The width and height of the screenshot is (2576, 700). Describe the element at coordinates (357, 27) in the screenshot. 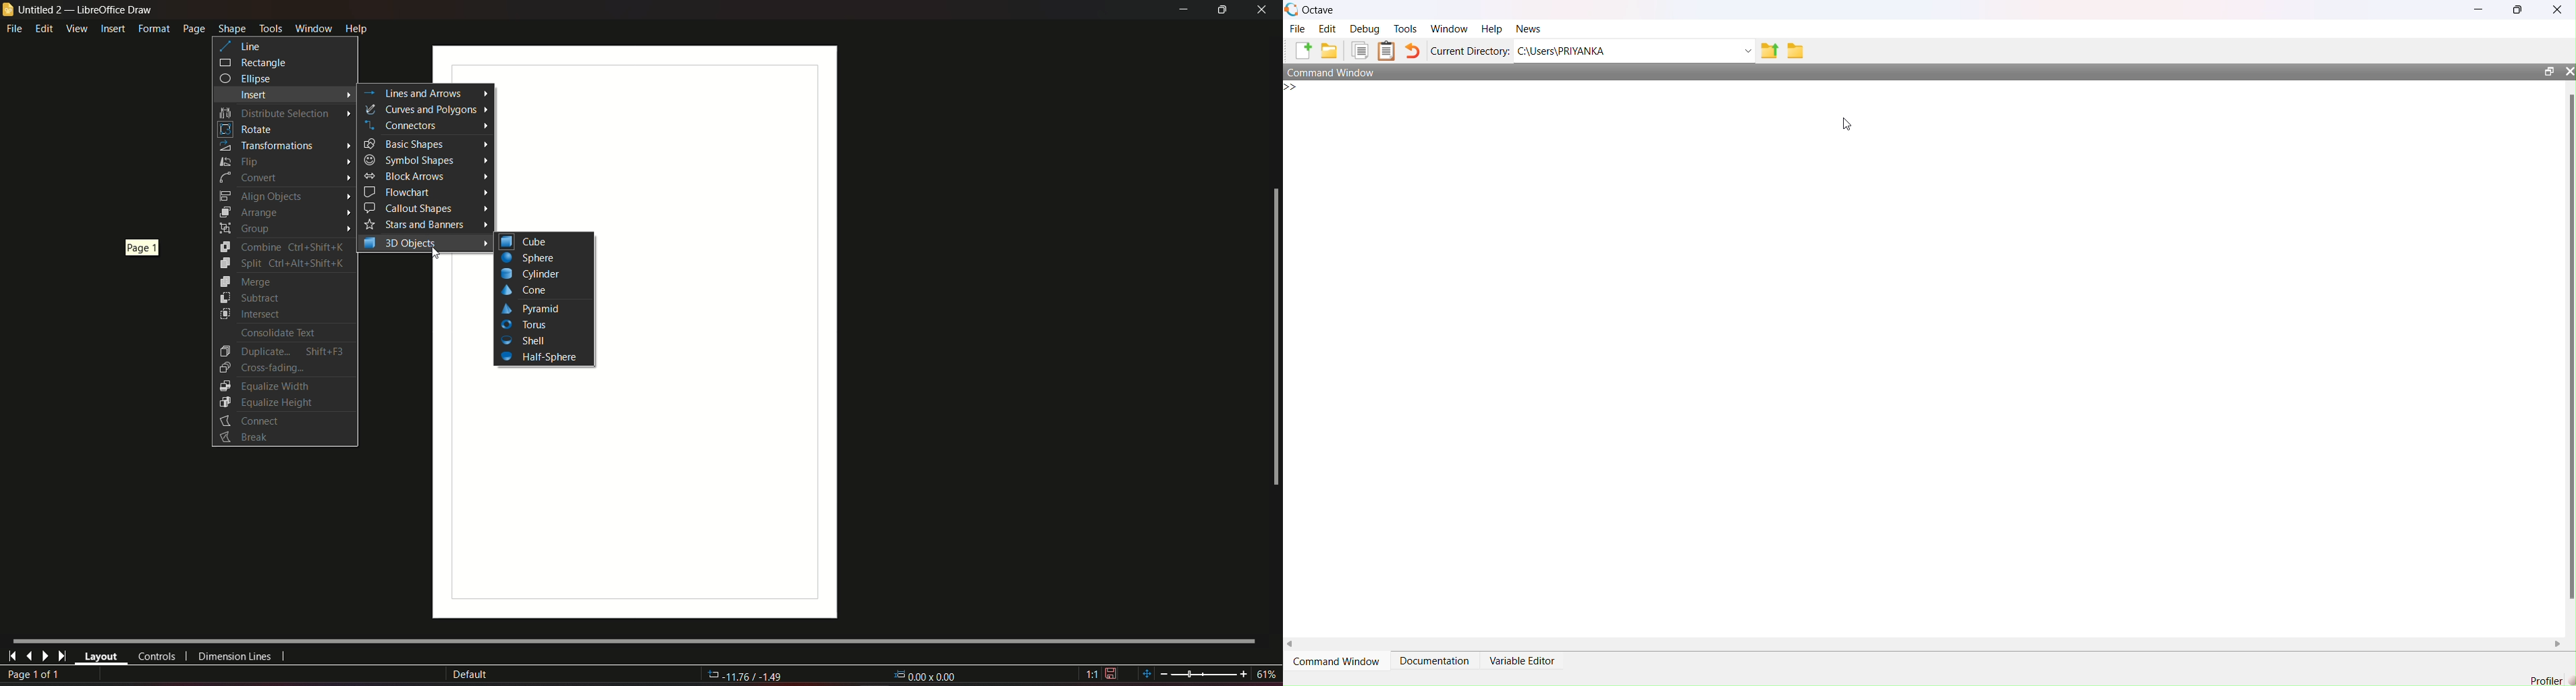

I see `help` at that location.